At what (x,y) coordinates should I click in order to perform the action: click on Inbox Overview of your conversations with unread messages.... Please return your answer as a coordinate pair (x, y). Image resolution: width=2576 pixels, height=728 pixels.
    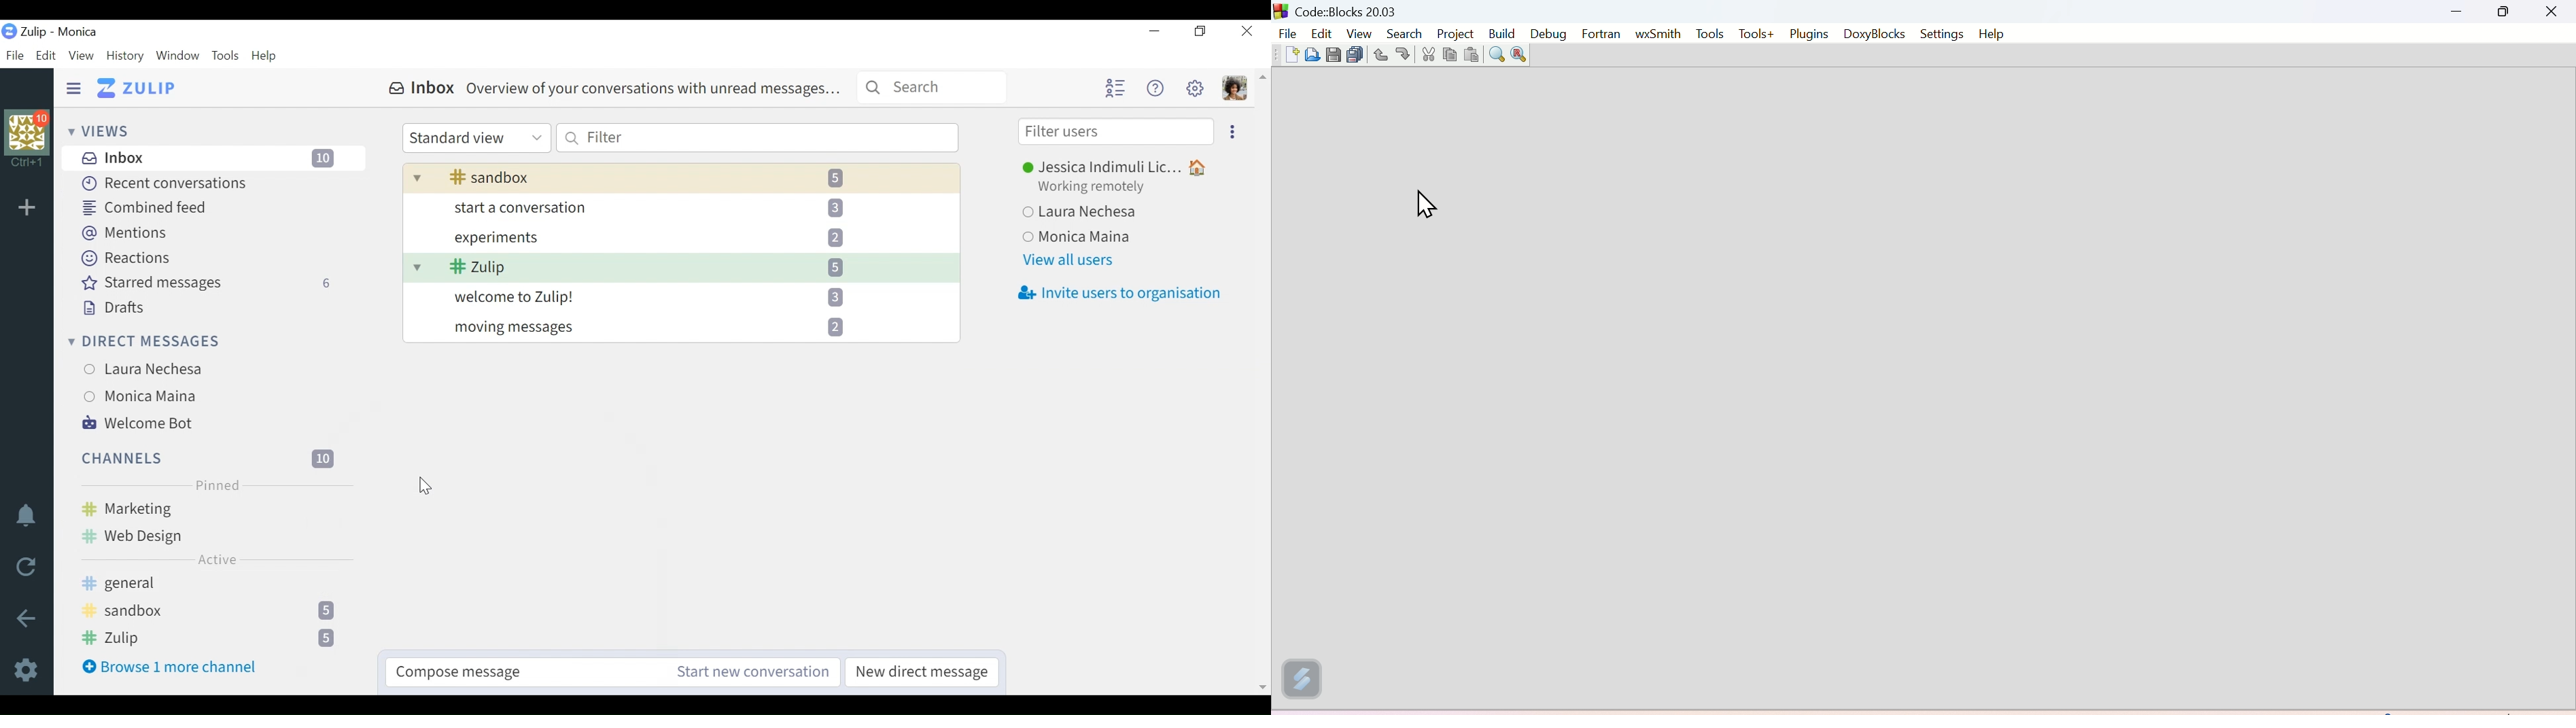
    Looking at the image, I should click on (614, 89).